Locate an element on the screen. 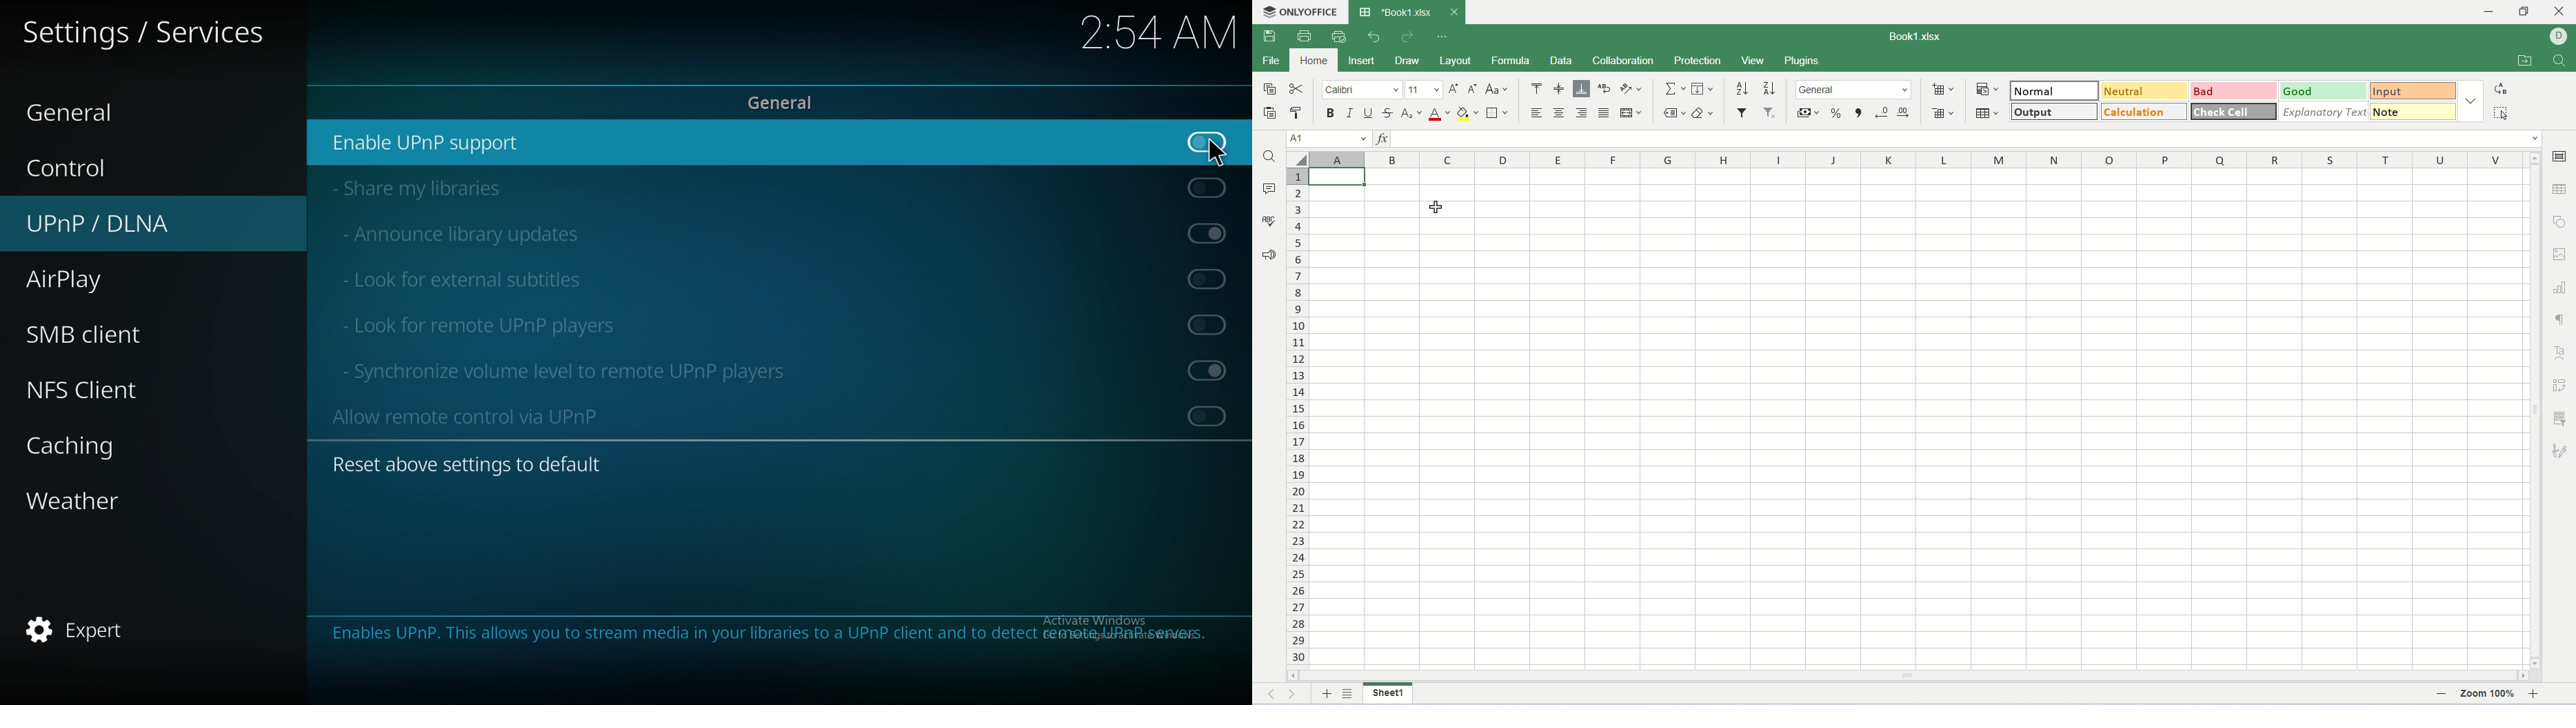 This screenshot has height=728, width=2576. output is located at coordinates (2056, 111).